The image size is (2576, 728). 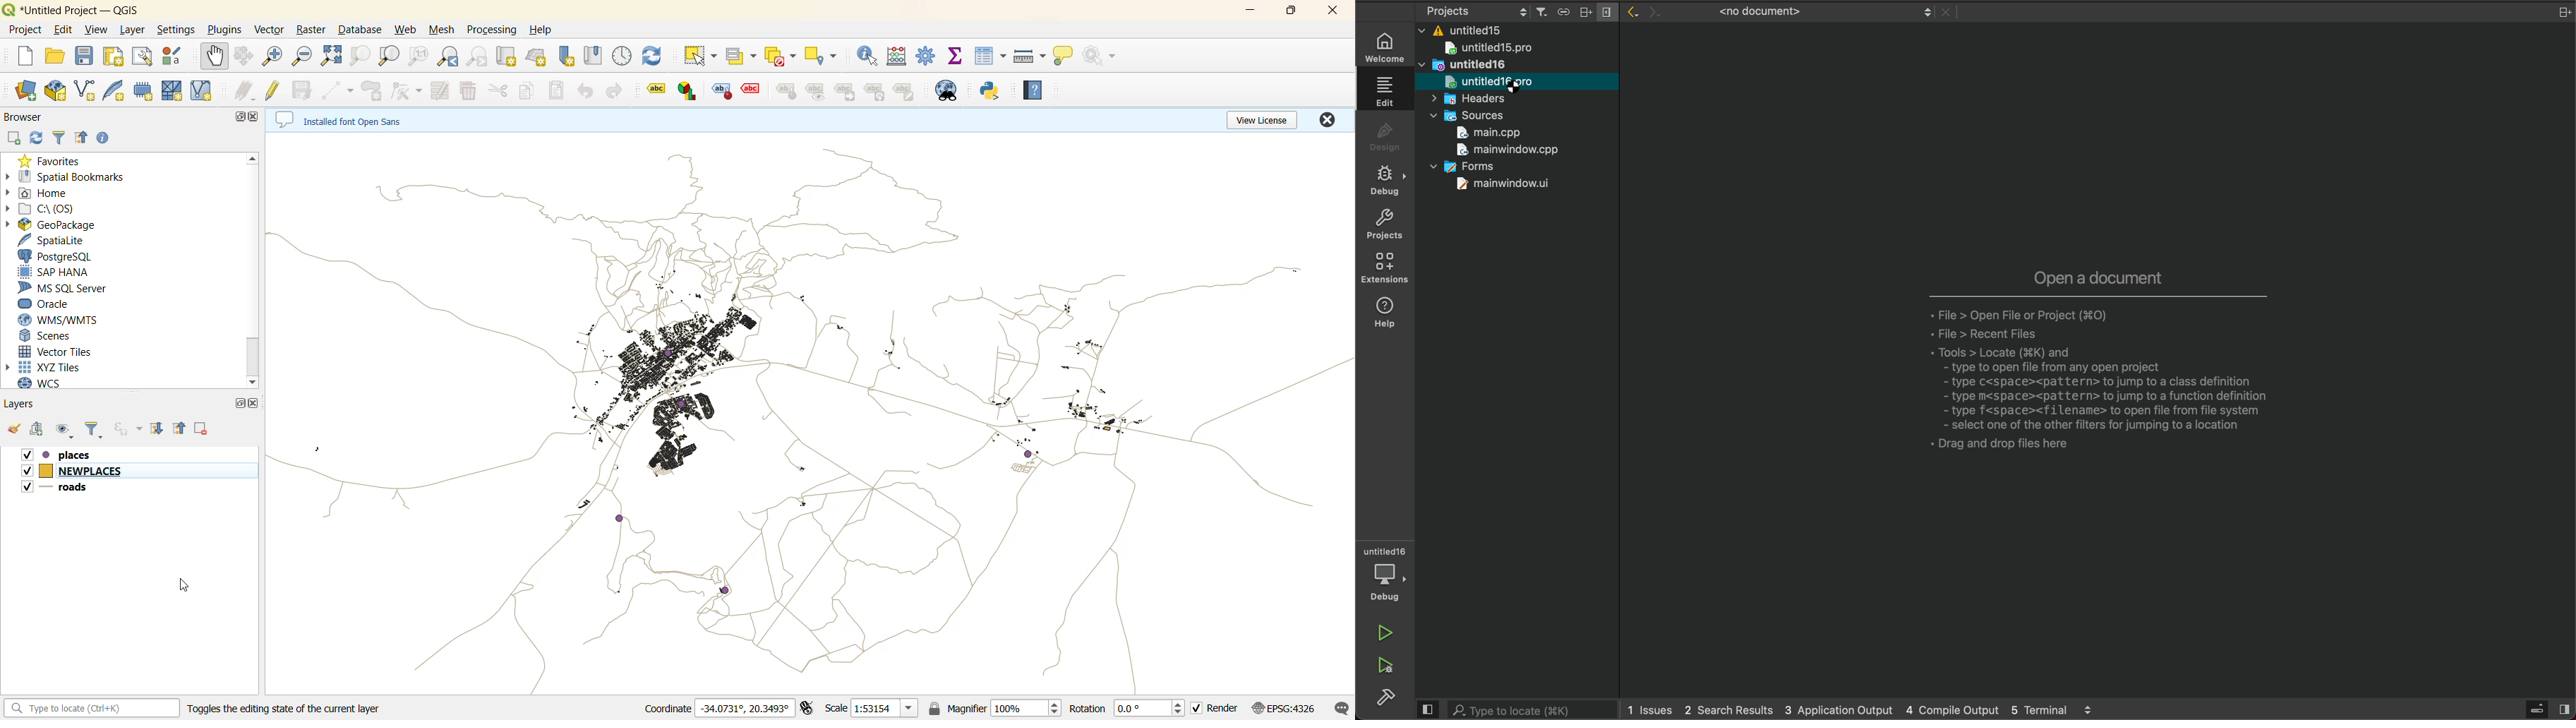 What do you see at coordinates (52, 226) in the screenshot?
I see `geopackage` at bounding box center [52, 226].